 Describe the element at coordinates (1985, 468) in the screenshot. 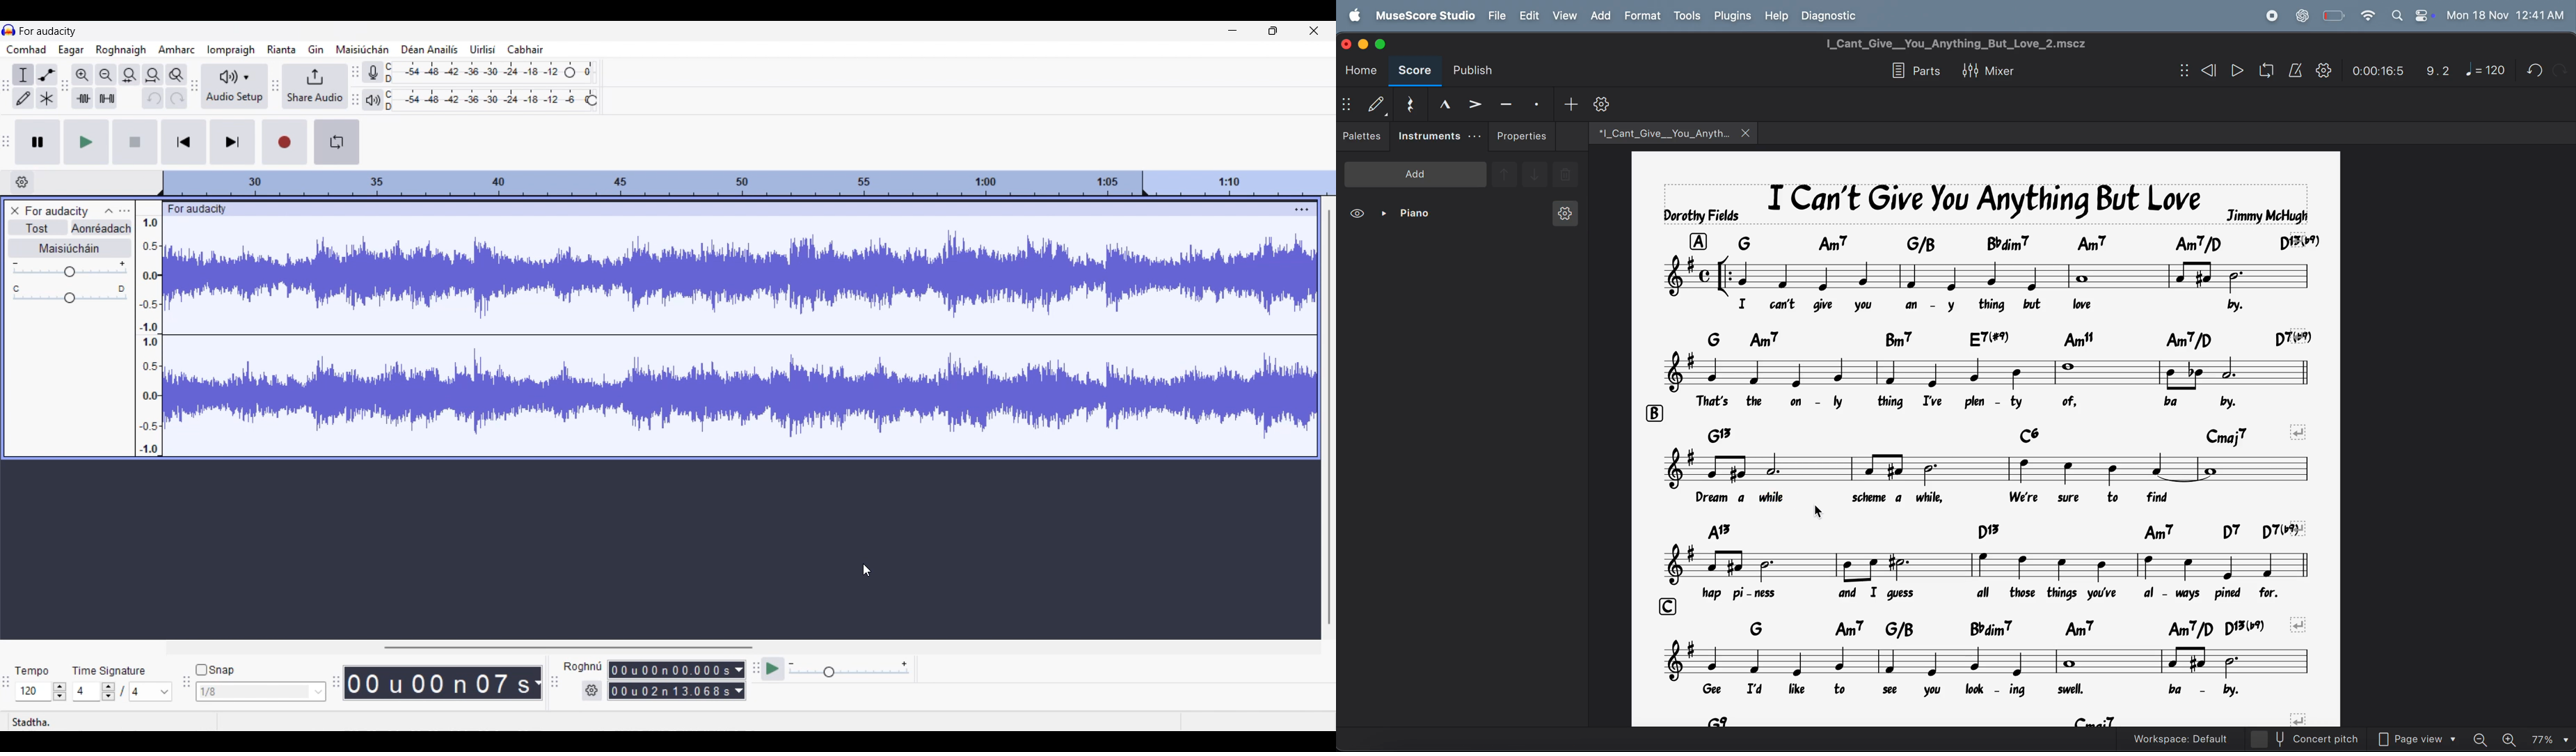

I see `notes` at that location.